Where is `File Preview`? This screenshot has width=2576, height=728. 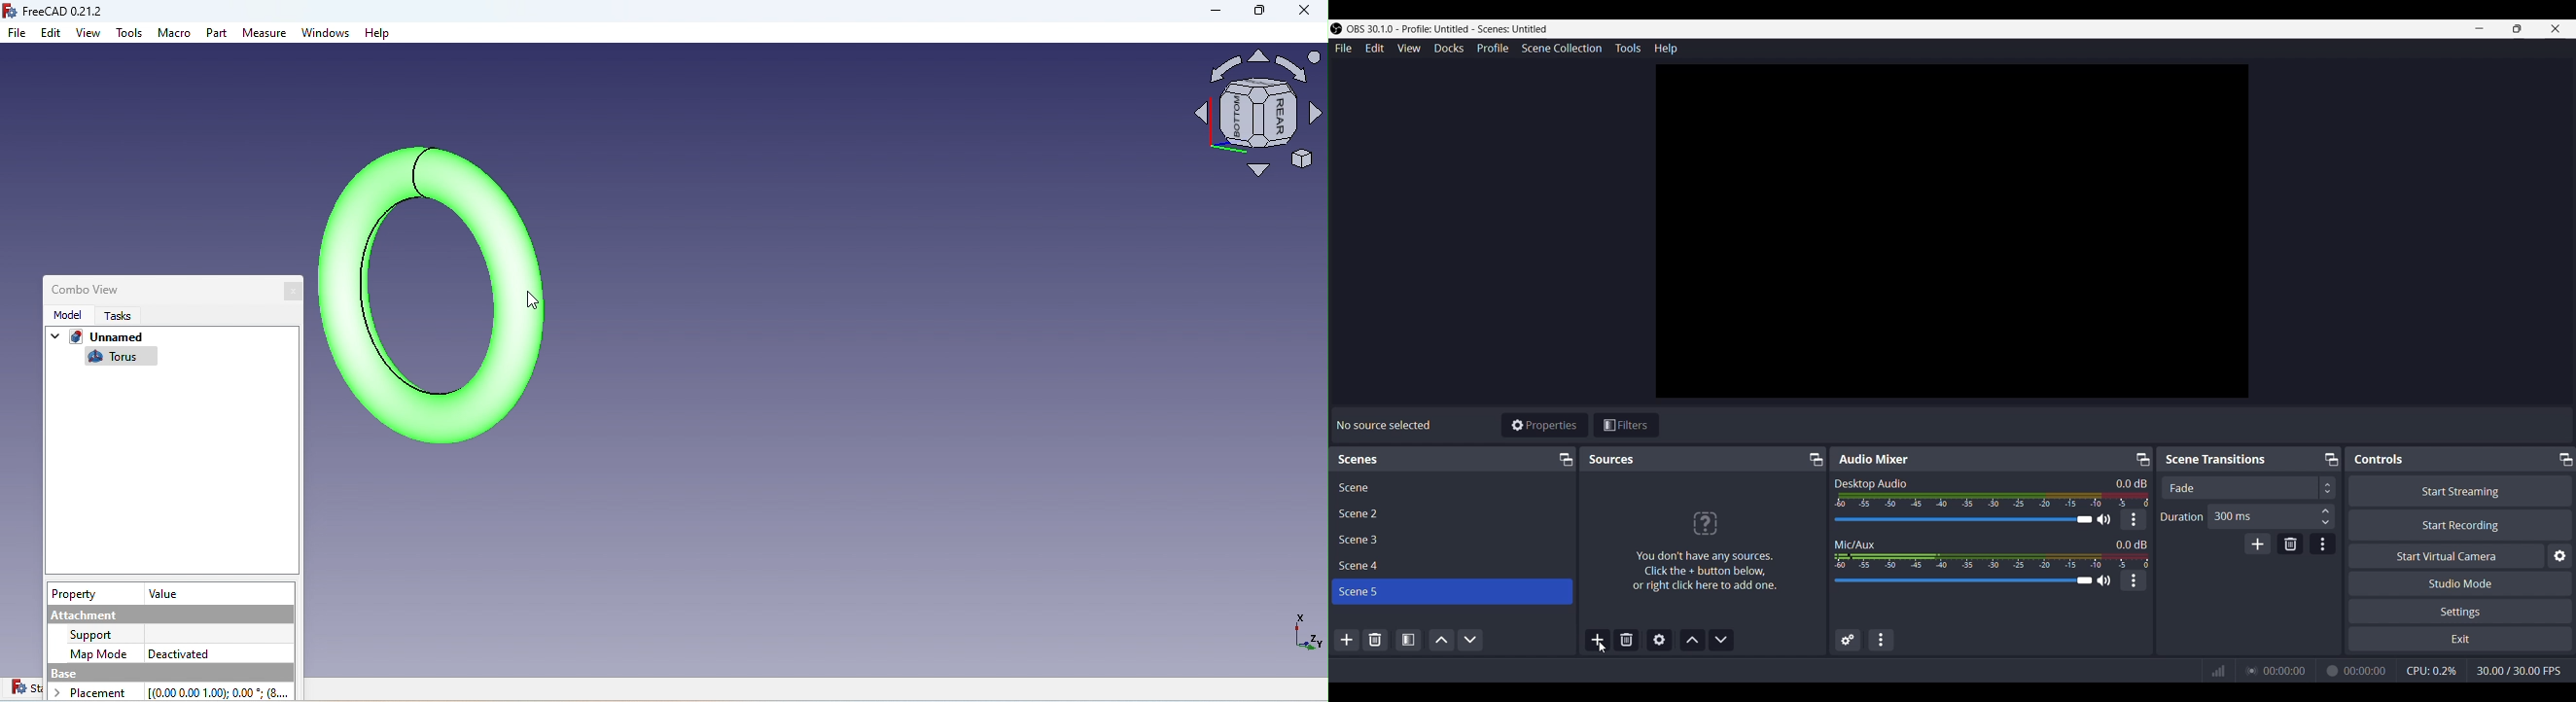 File Preview is located at coordinates (1950, 229).